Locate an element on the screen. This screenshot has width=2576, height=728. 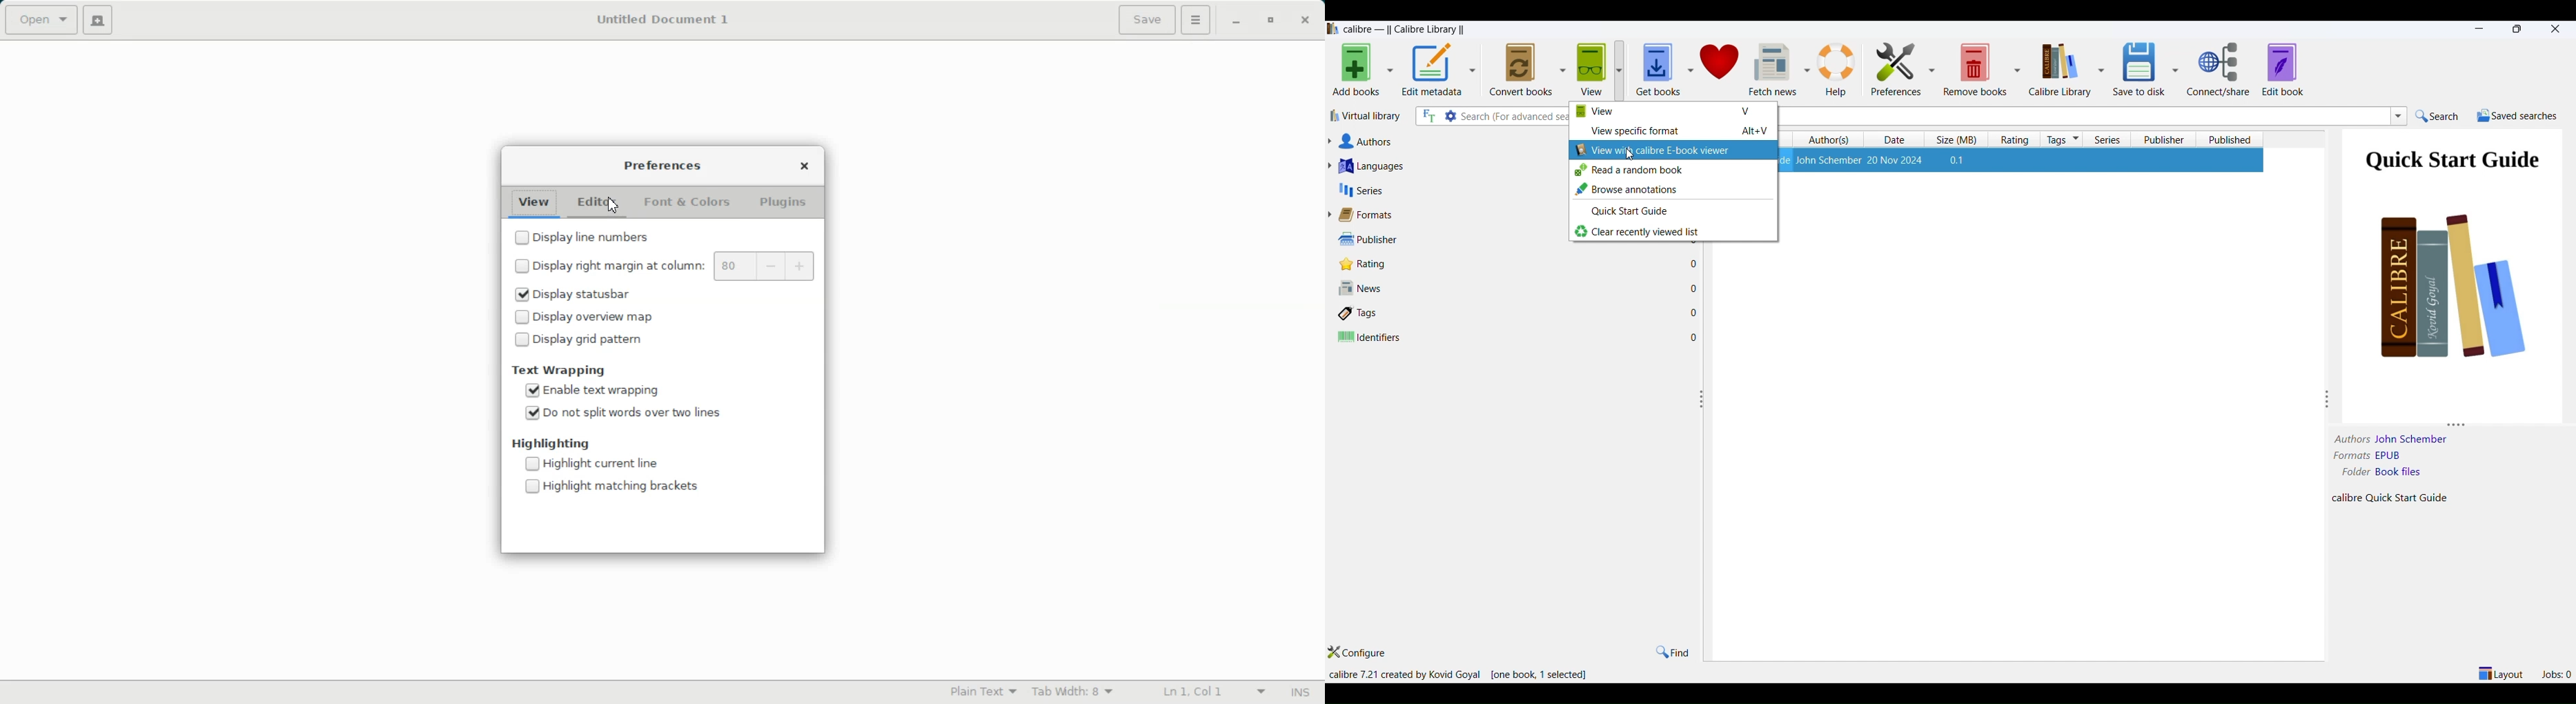
 10 is located at coordinates (730, 265).